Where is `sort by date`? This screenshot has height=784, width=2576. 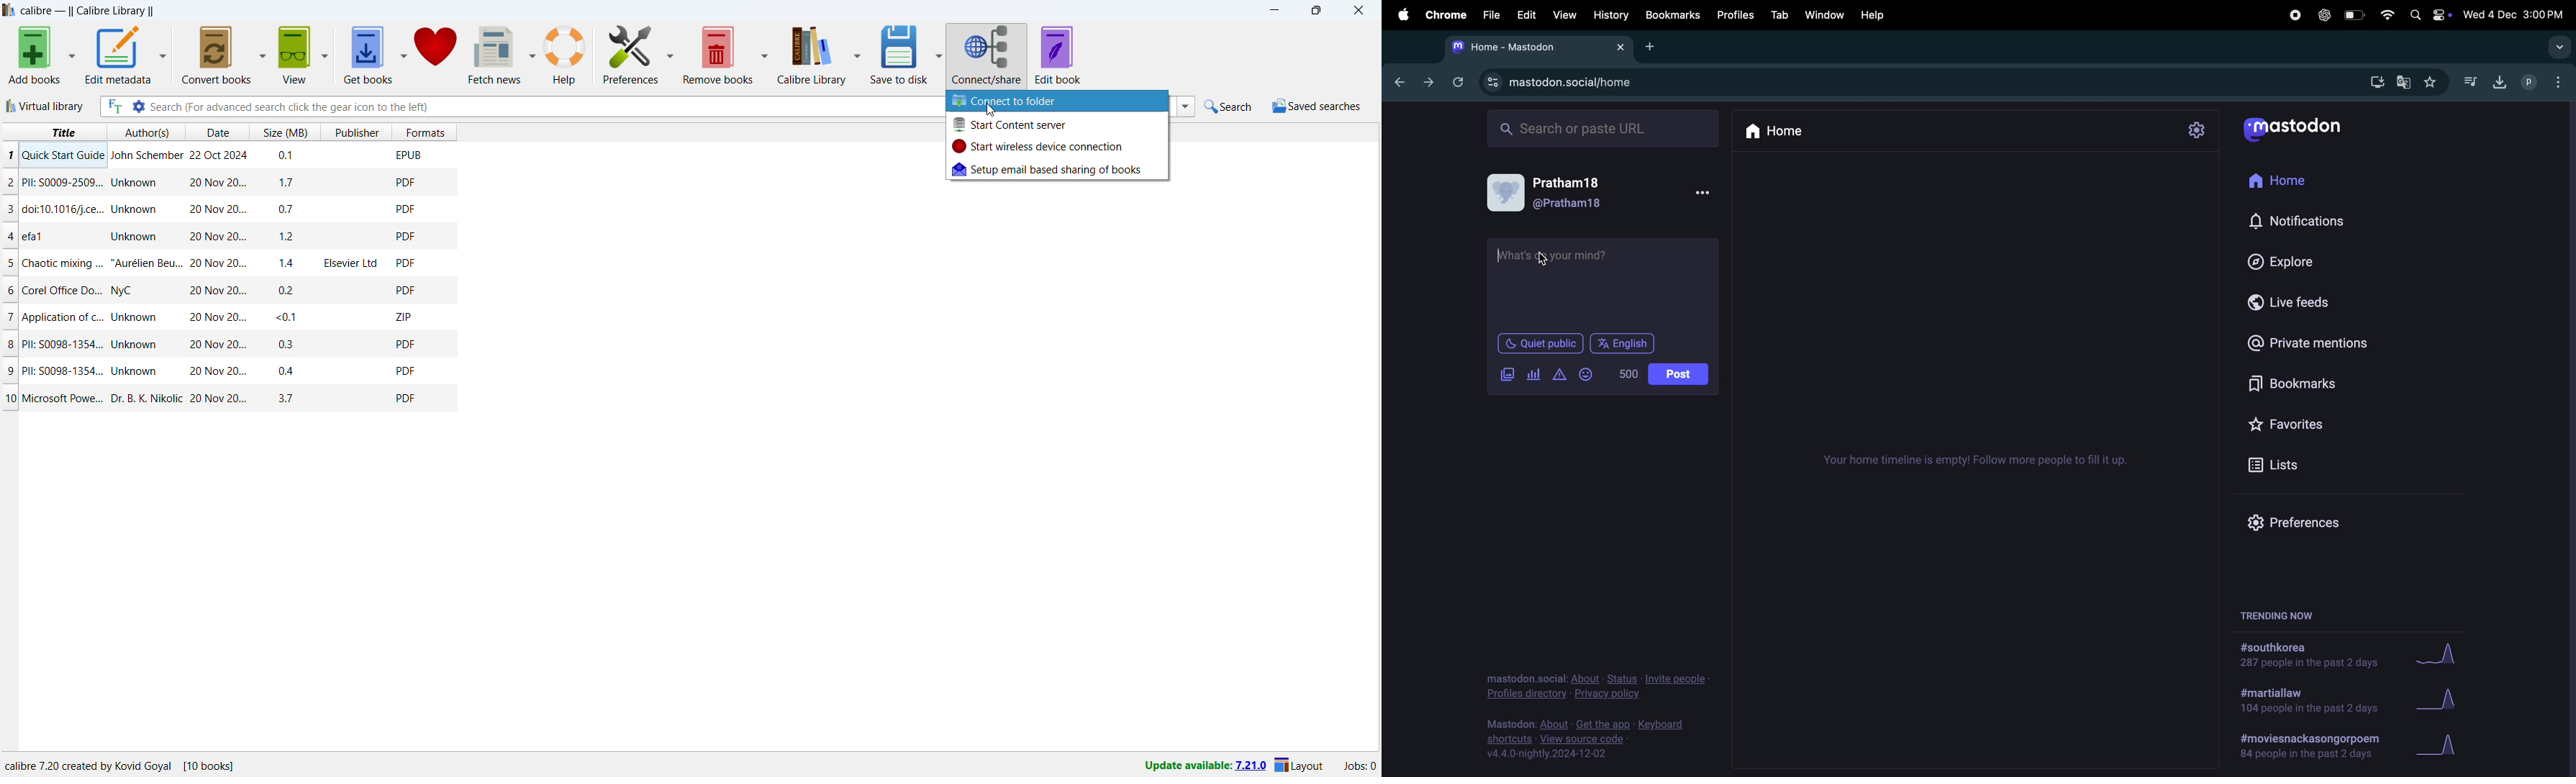
sort by date is located at coordinates (217, 132).